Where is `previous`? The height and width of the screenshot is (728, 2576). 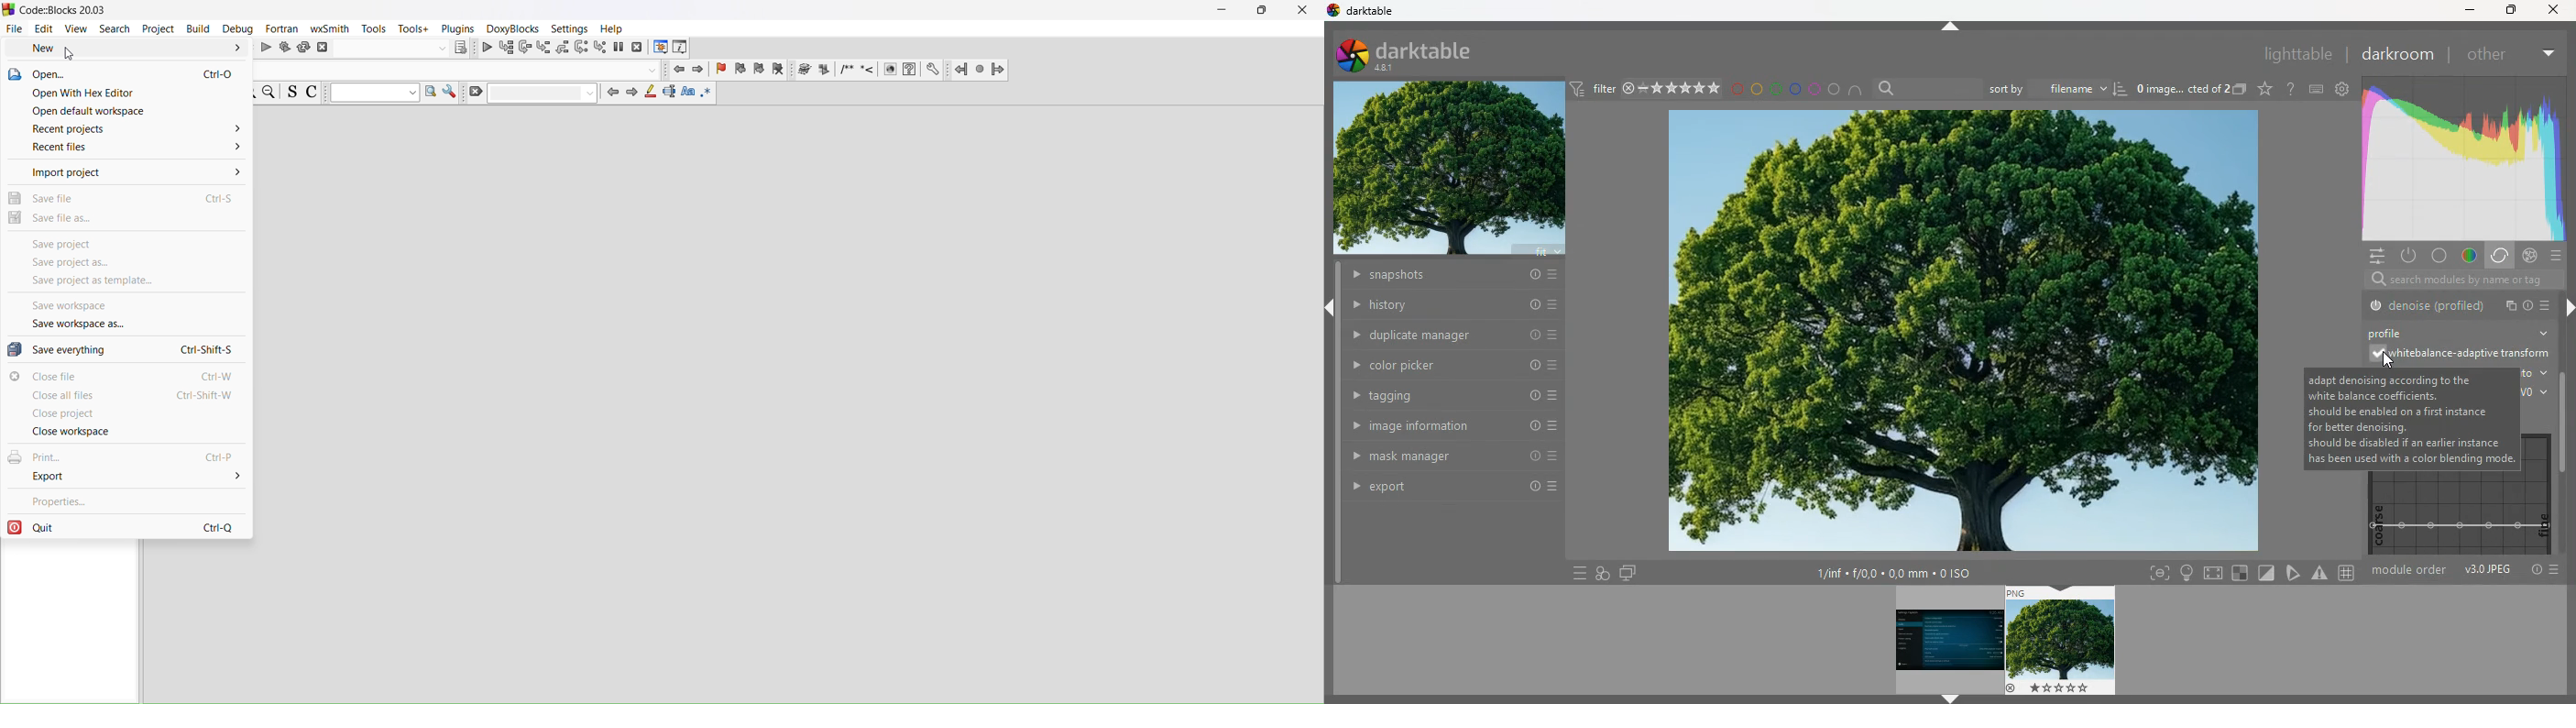 previous is located at coordinates (613, 95).